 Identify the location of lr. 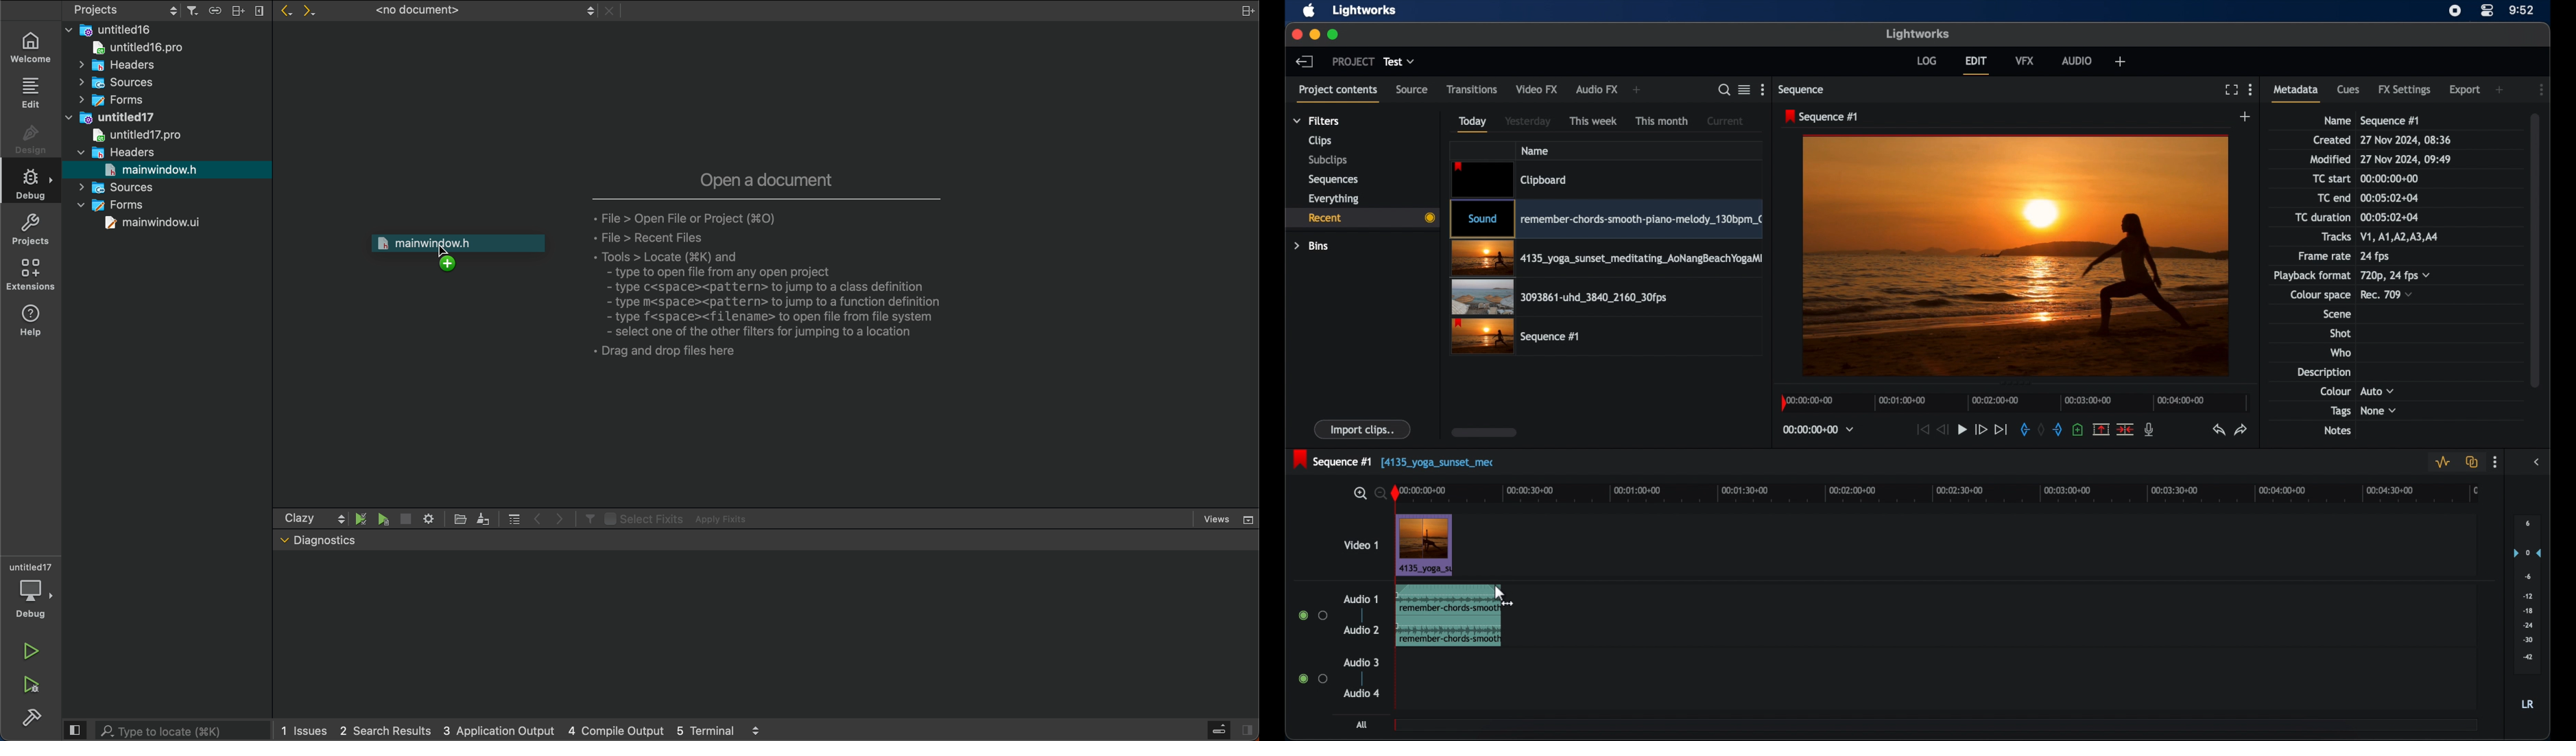
(2527, 704).